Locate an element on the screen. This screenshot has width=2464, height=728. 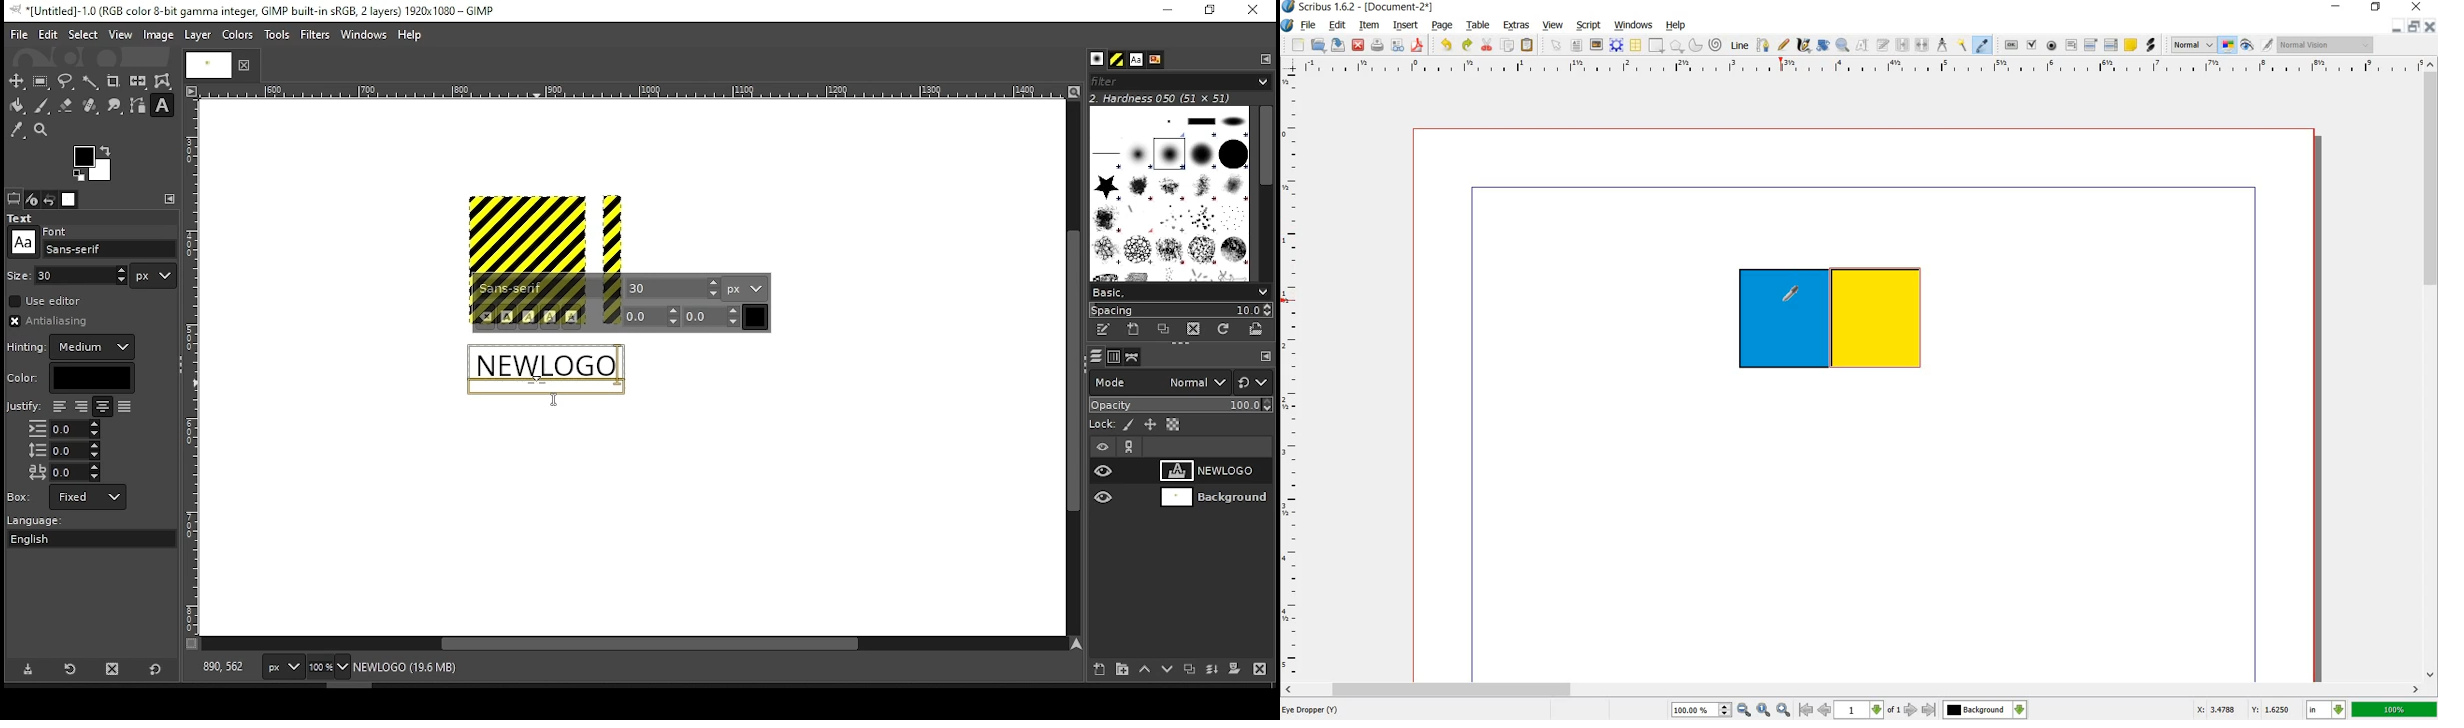
paint bucket tool is located at coordinates (18, 105).